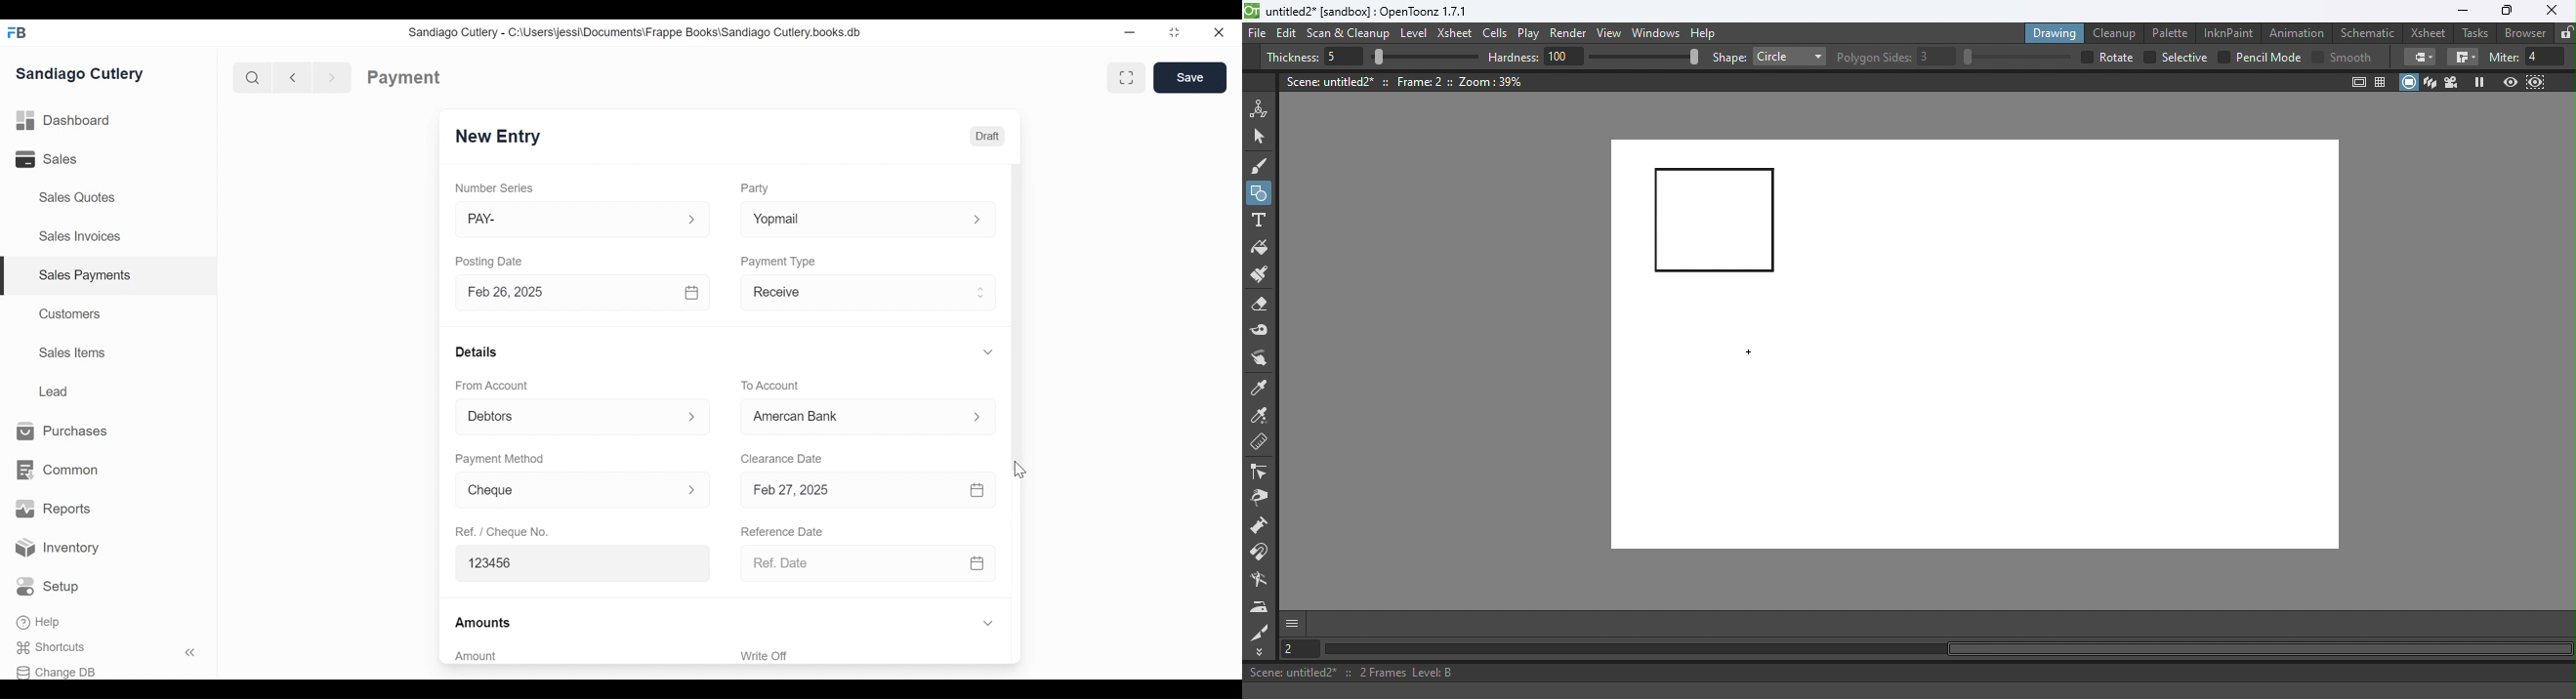 This screenshot has width=2576, height=700. Describe the element at coordinates (1264, 165) in the screenshot. I see `Brush tool` at that location.